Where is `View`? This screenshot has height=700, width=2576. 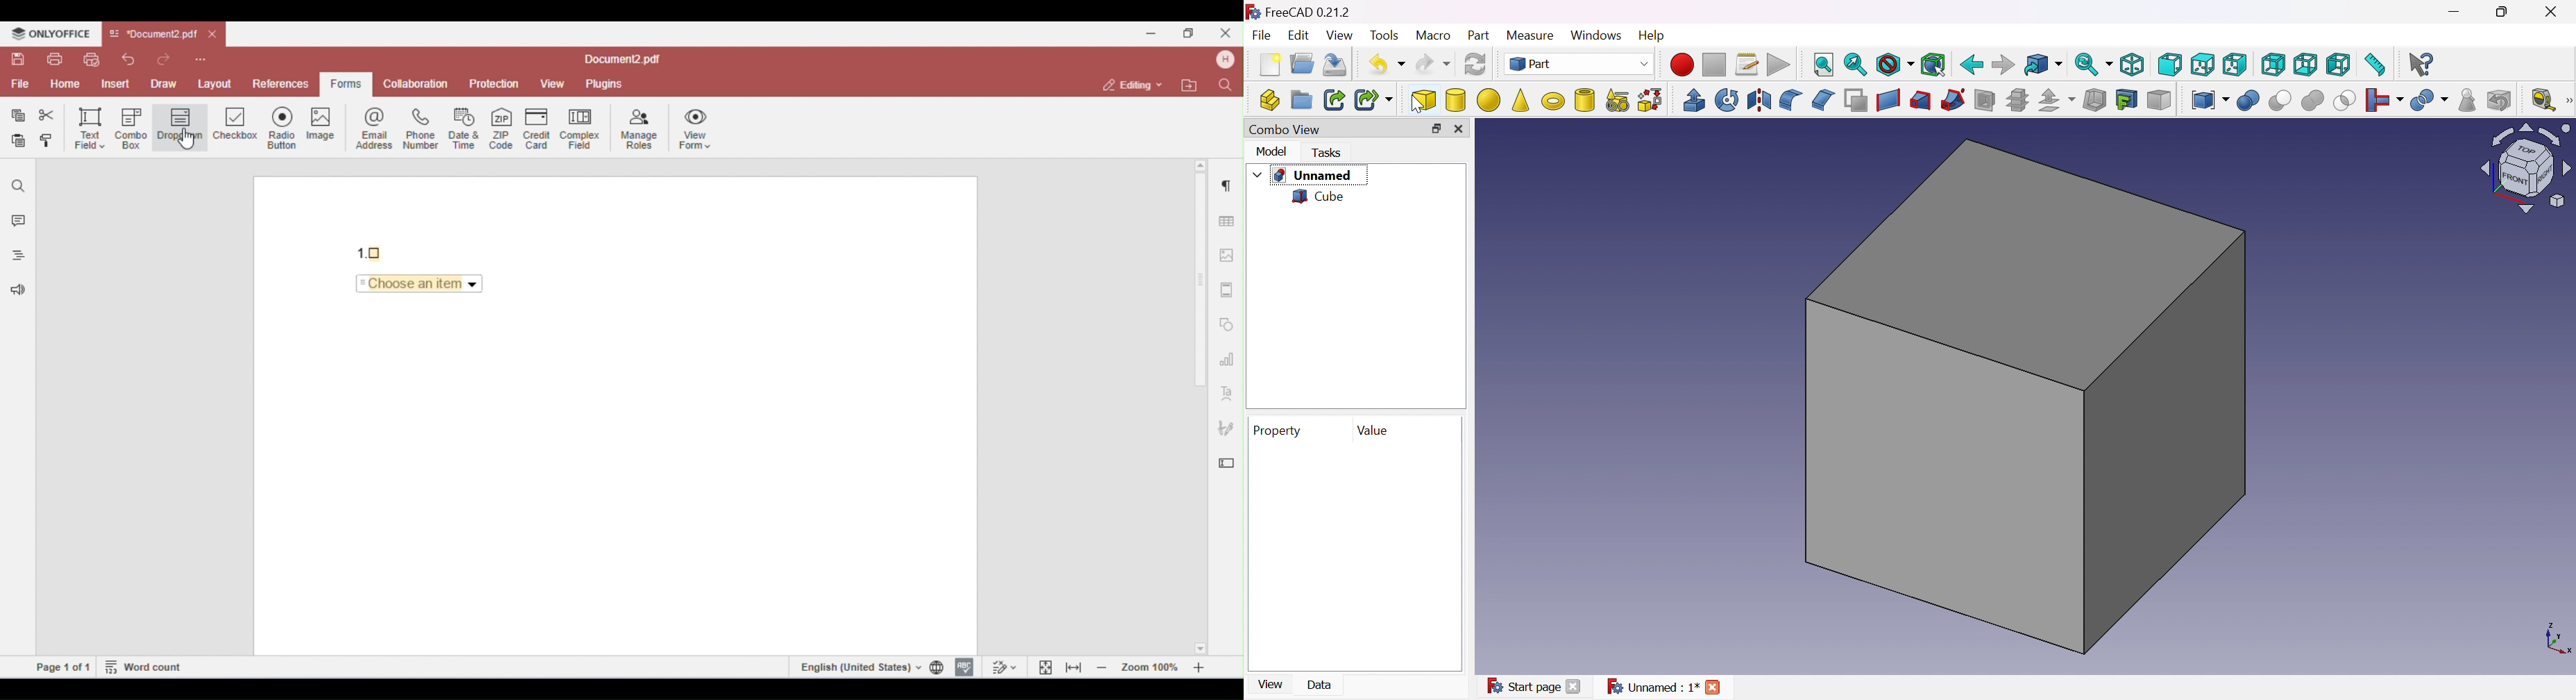 View is located at coordinates (1342, 37).